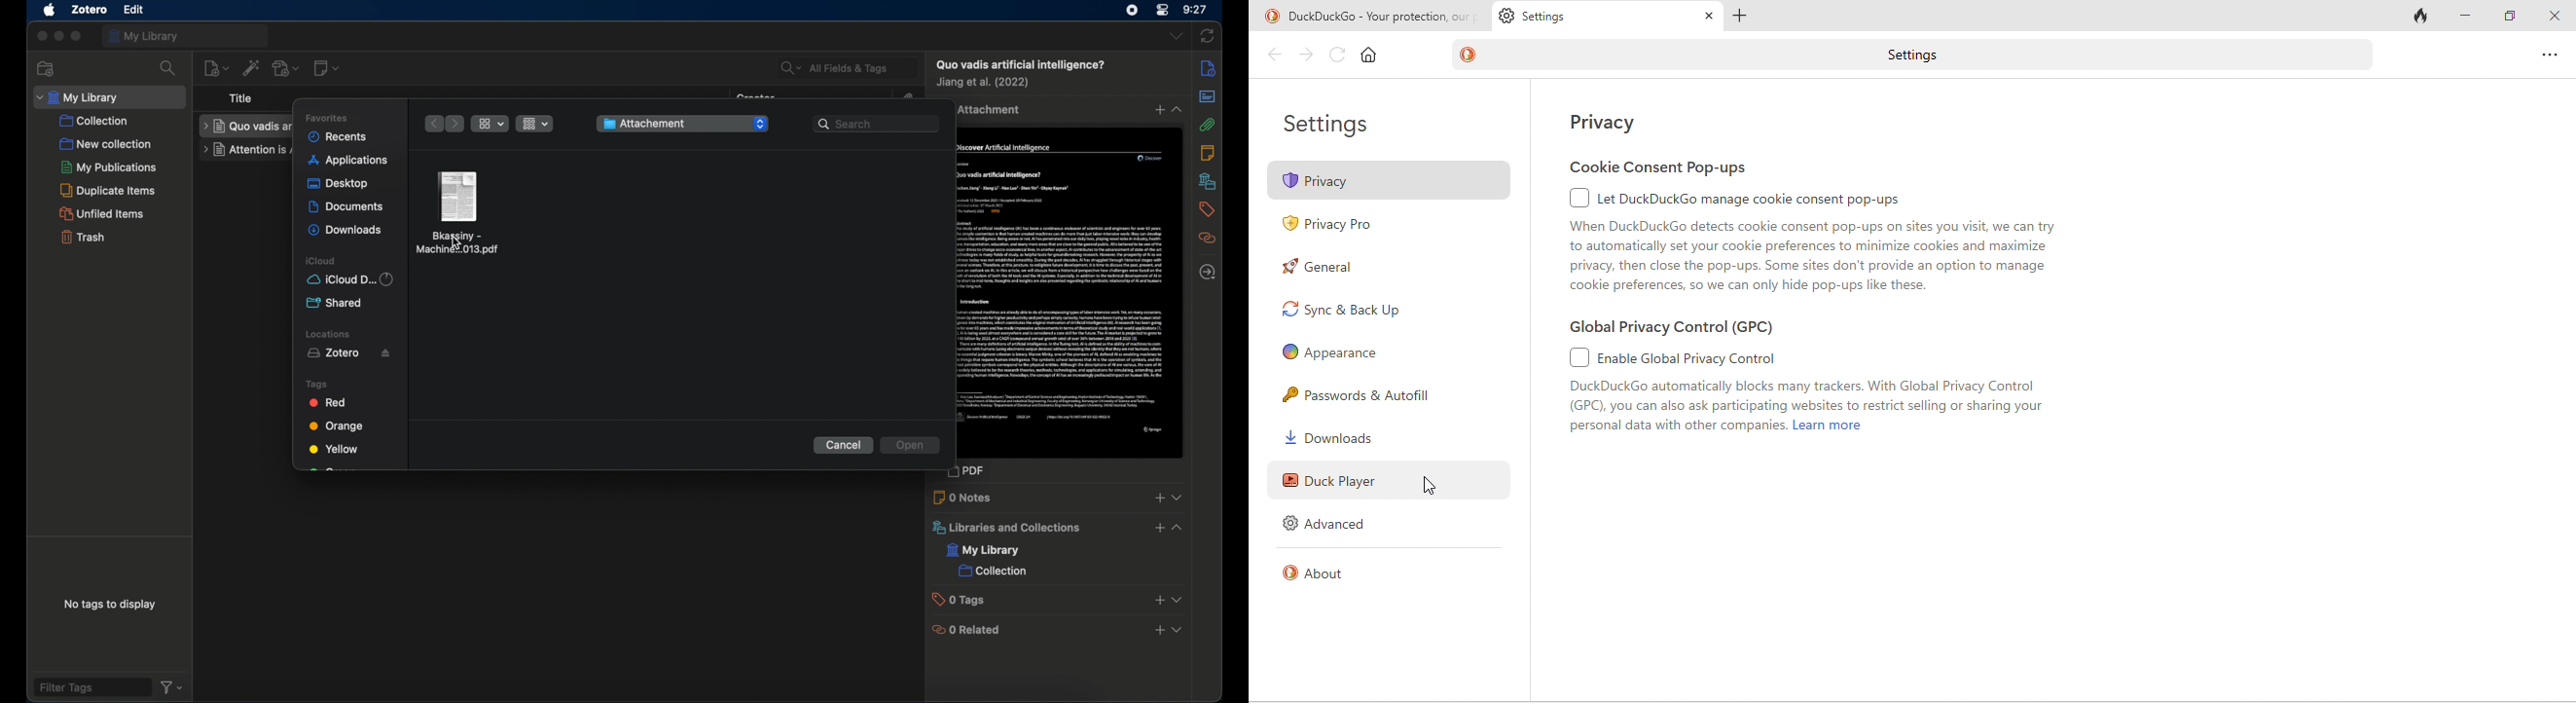 Image resolution: width=2576 pixels, height=728 pixels. Describe the element at coordinates (251, 67) in the screenshot. I see `add items by identifier` at that location.